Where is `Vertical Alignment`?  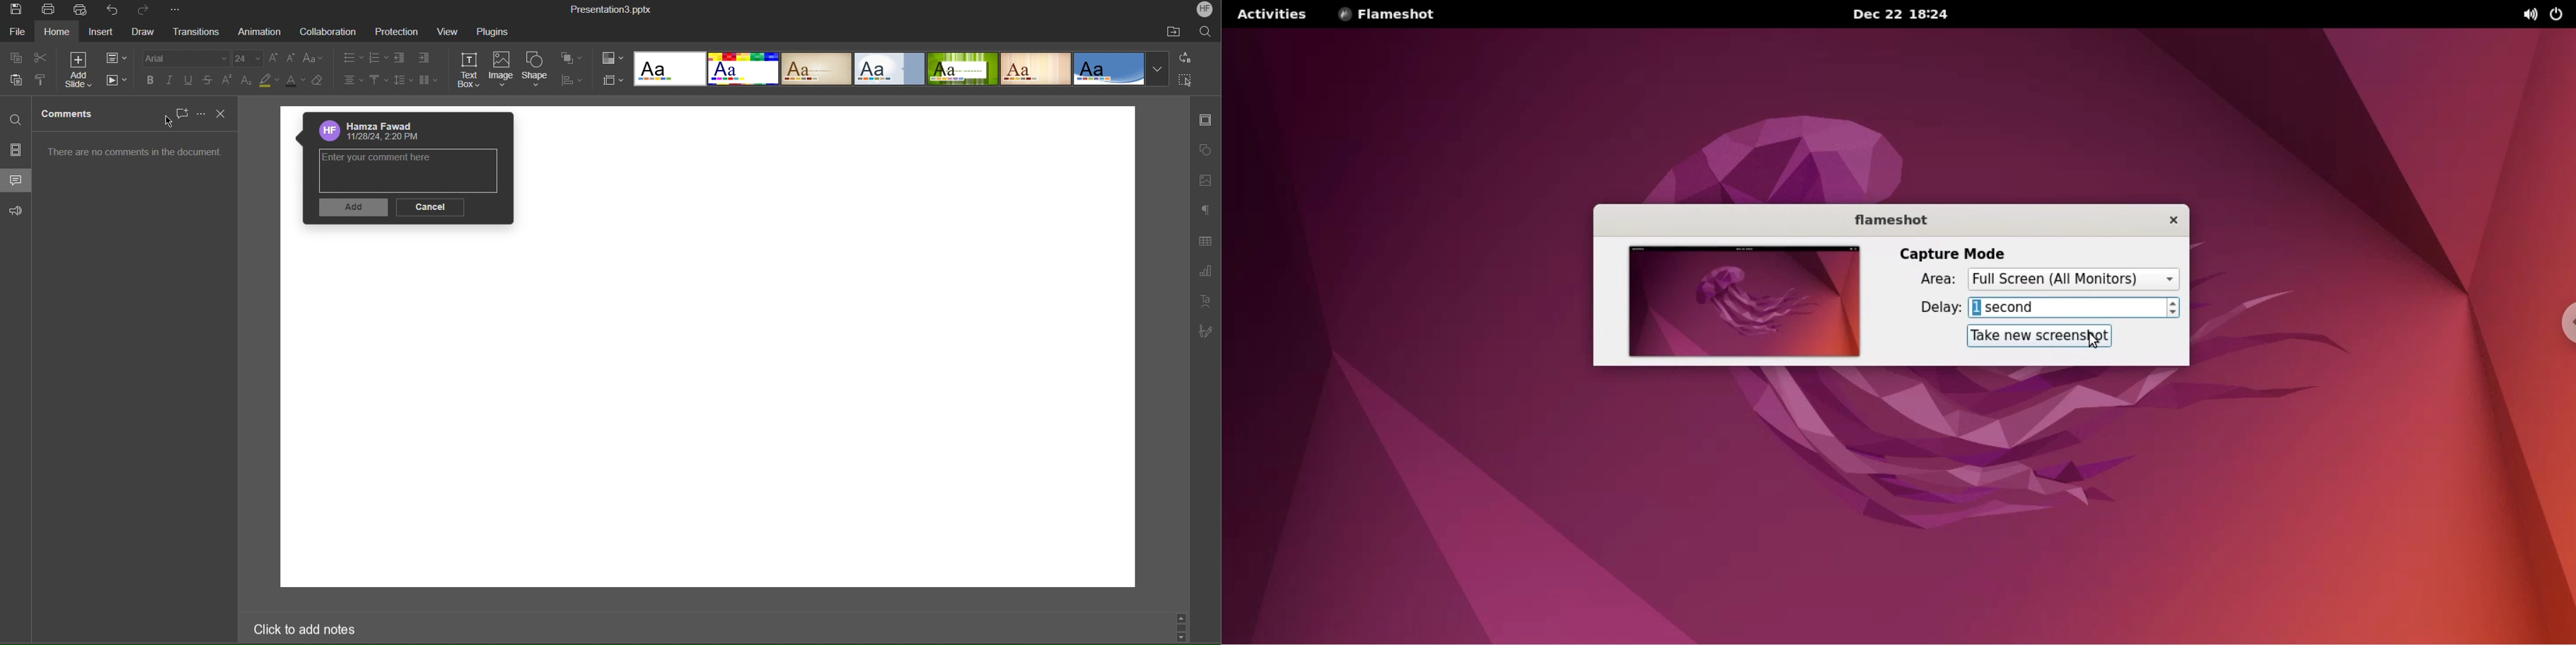
Vertical Alignment is located at coordinates (378, 81).